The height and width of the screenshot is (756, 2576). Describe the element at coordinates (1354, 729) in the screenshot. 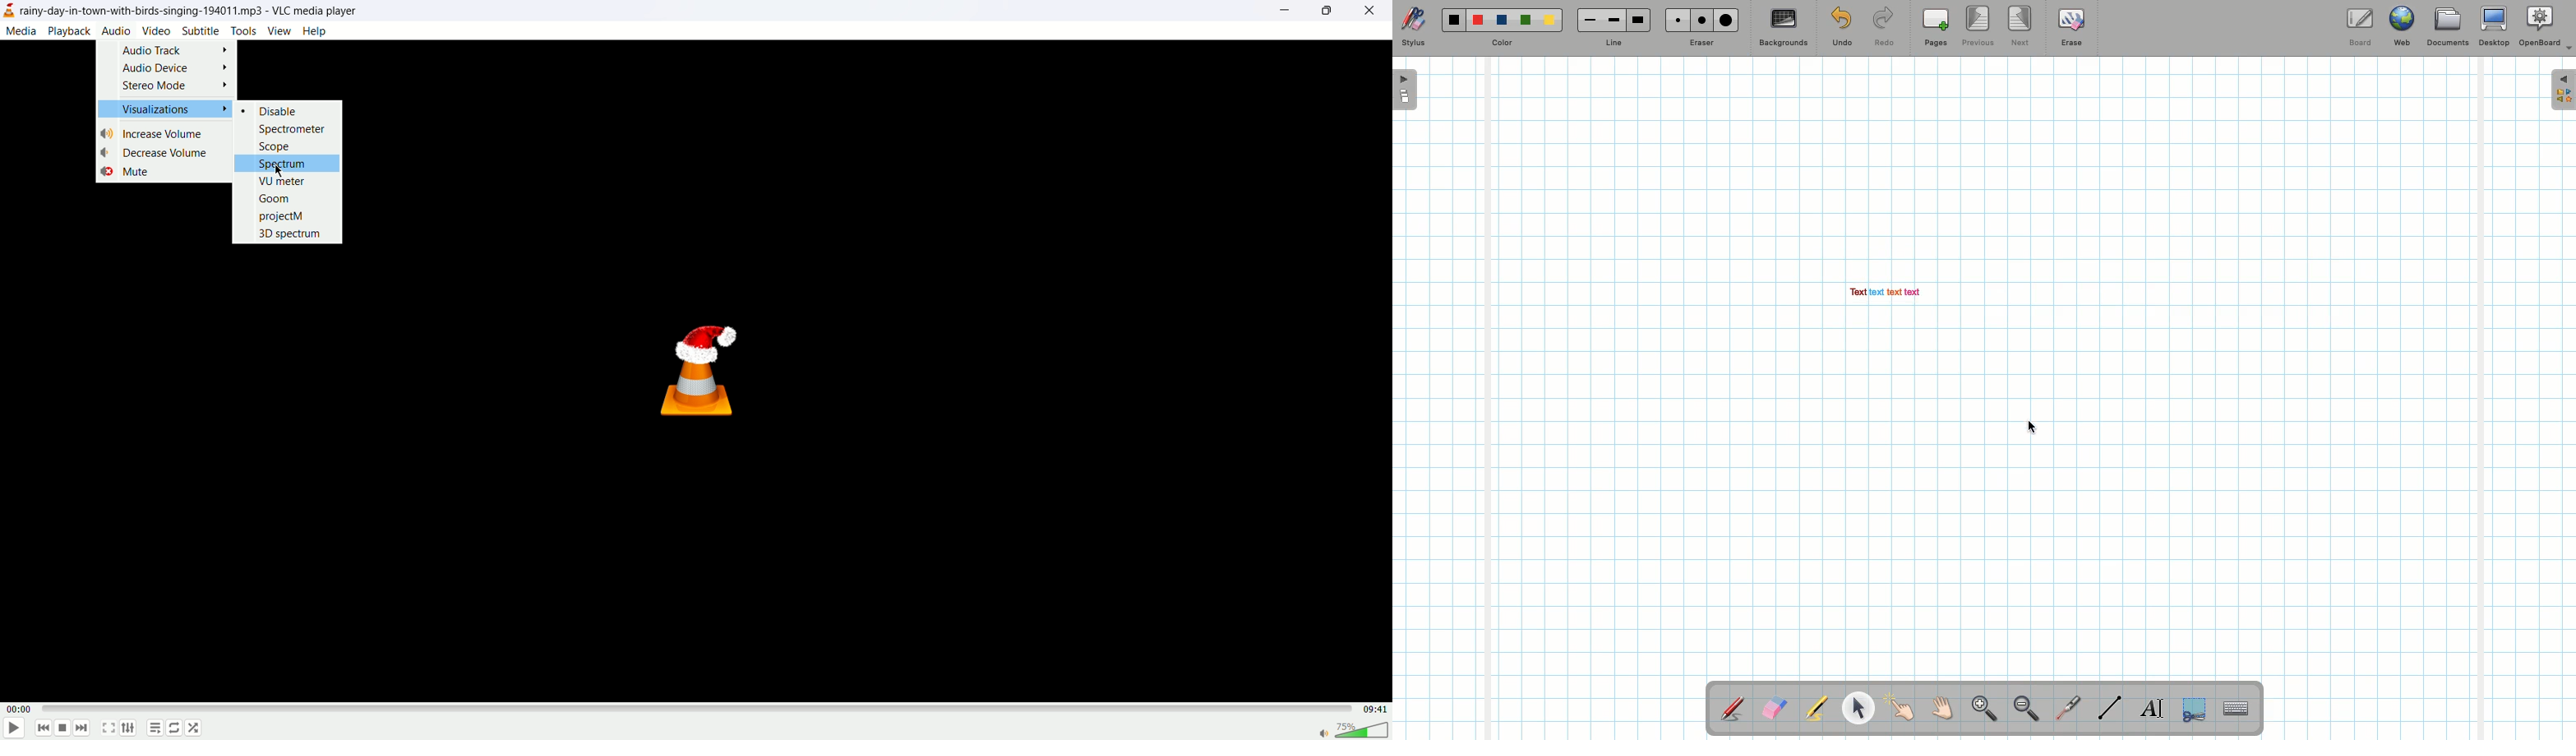

I see `volume bar` at that location.